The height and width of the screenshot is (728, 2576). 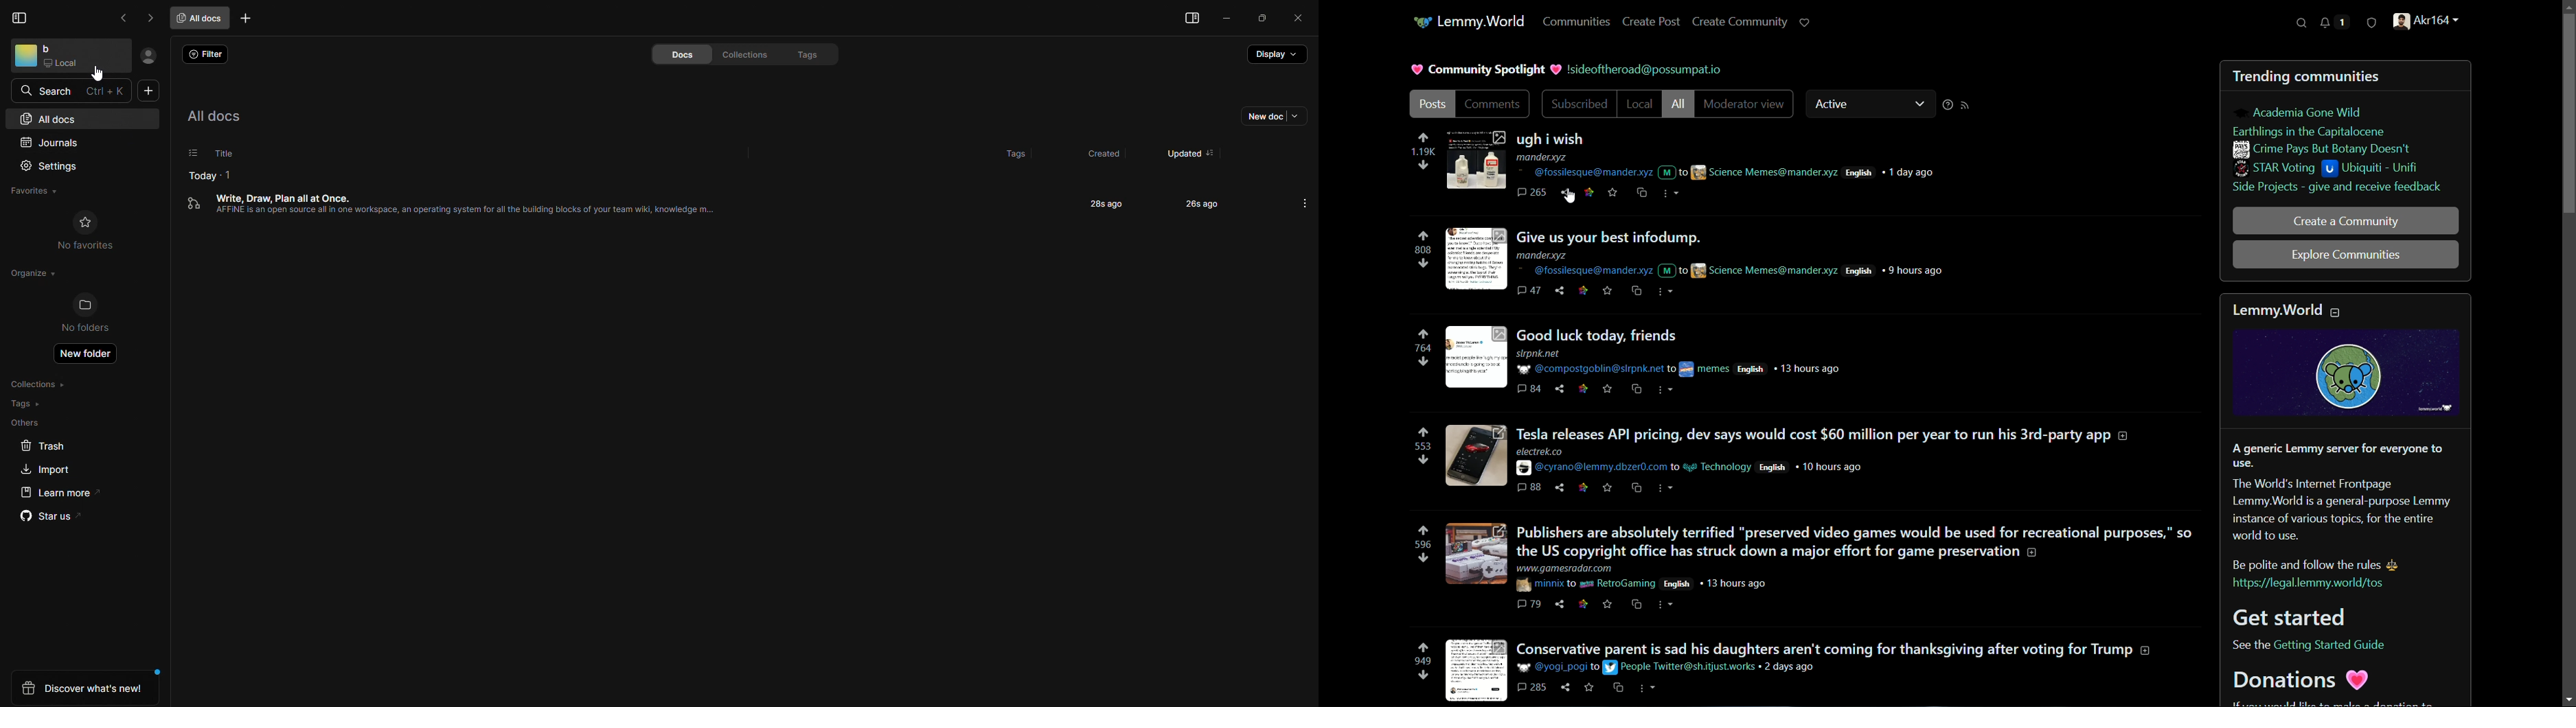 What do you see at coordinates (1572, 583) in the screenshot?
I see `to` at bounding box center [1572, 583].